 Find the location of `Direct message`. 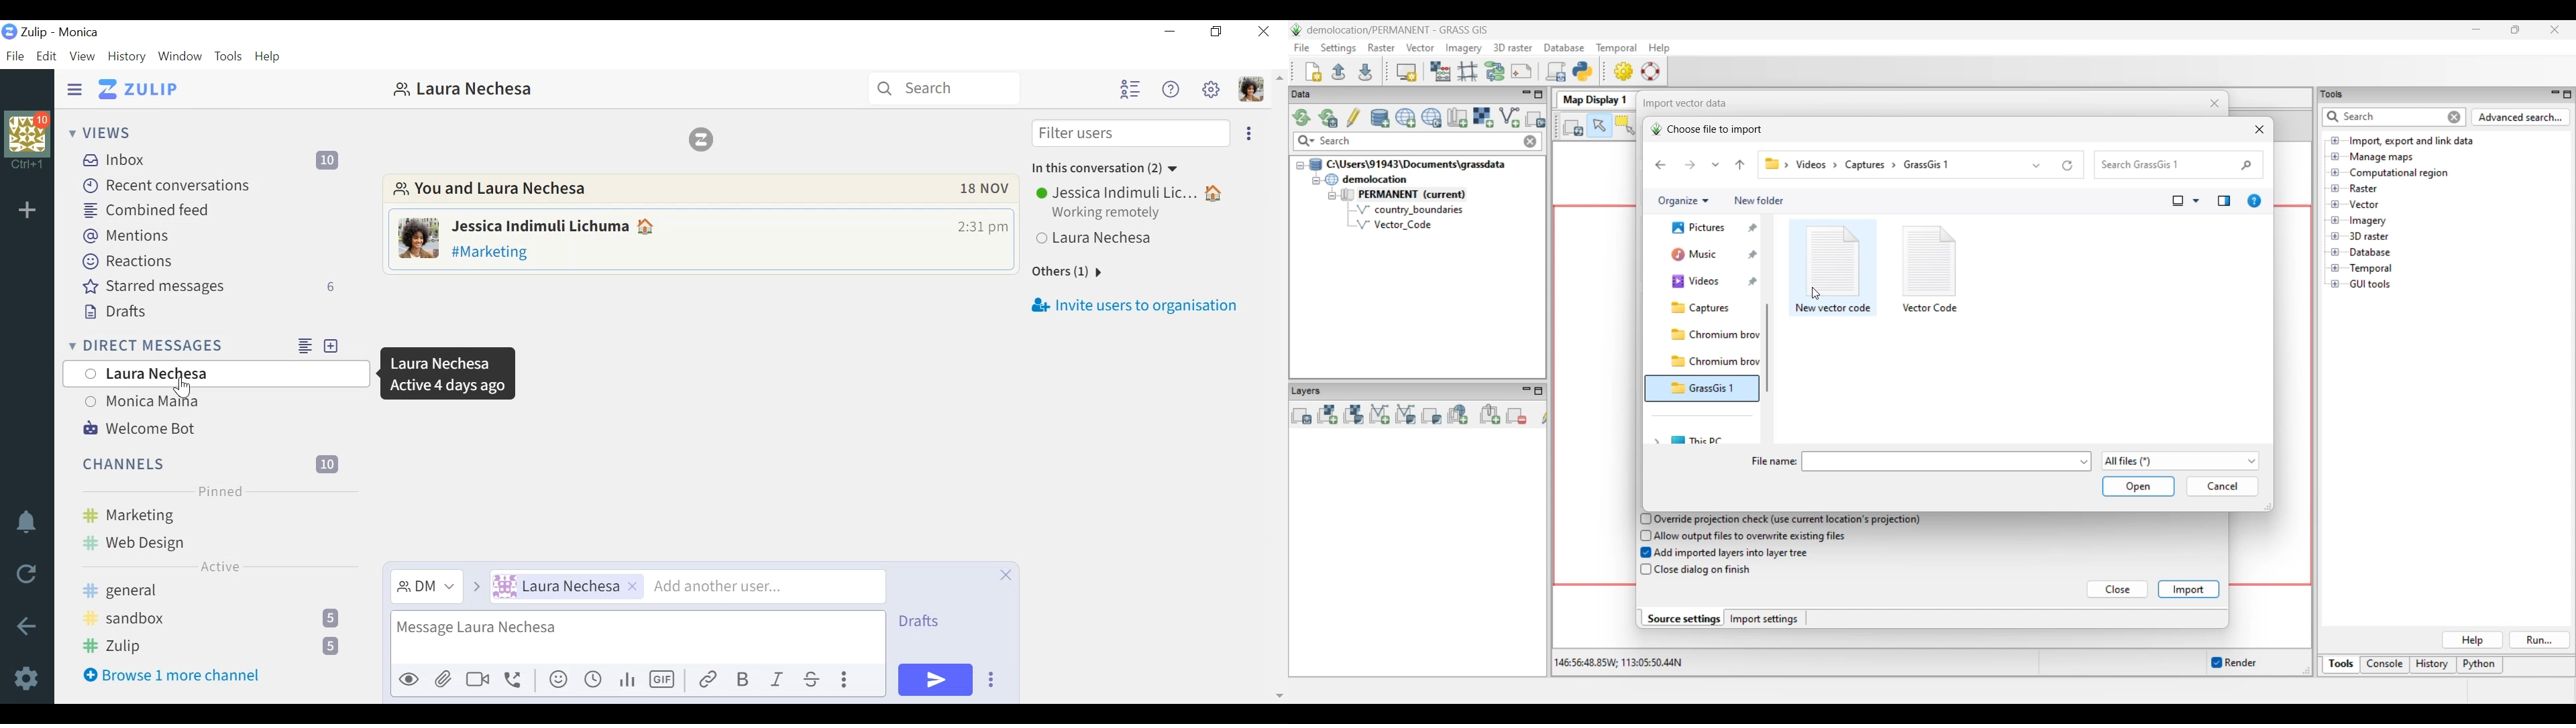

Direct message is located at coordinates (425, 587).